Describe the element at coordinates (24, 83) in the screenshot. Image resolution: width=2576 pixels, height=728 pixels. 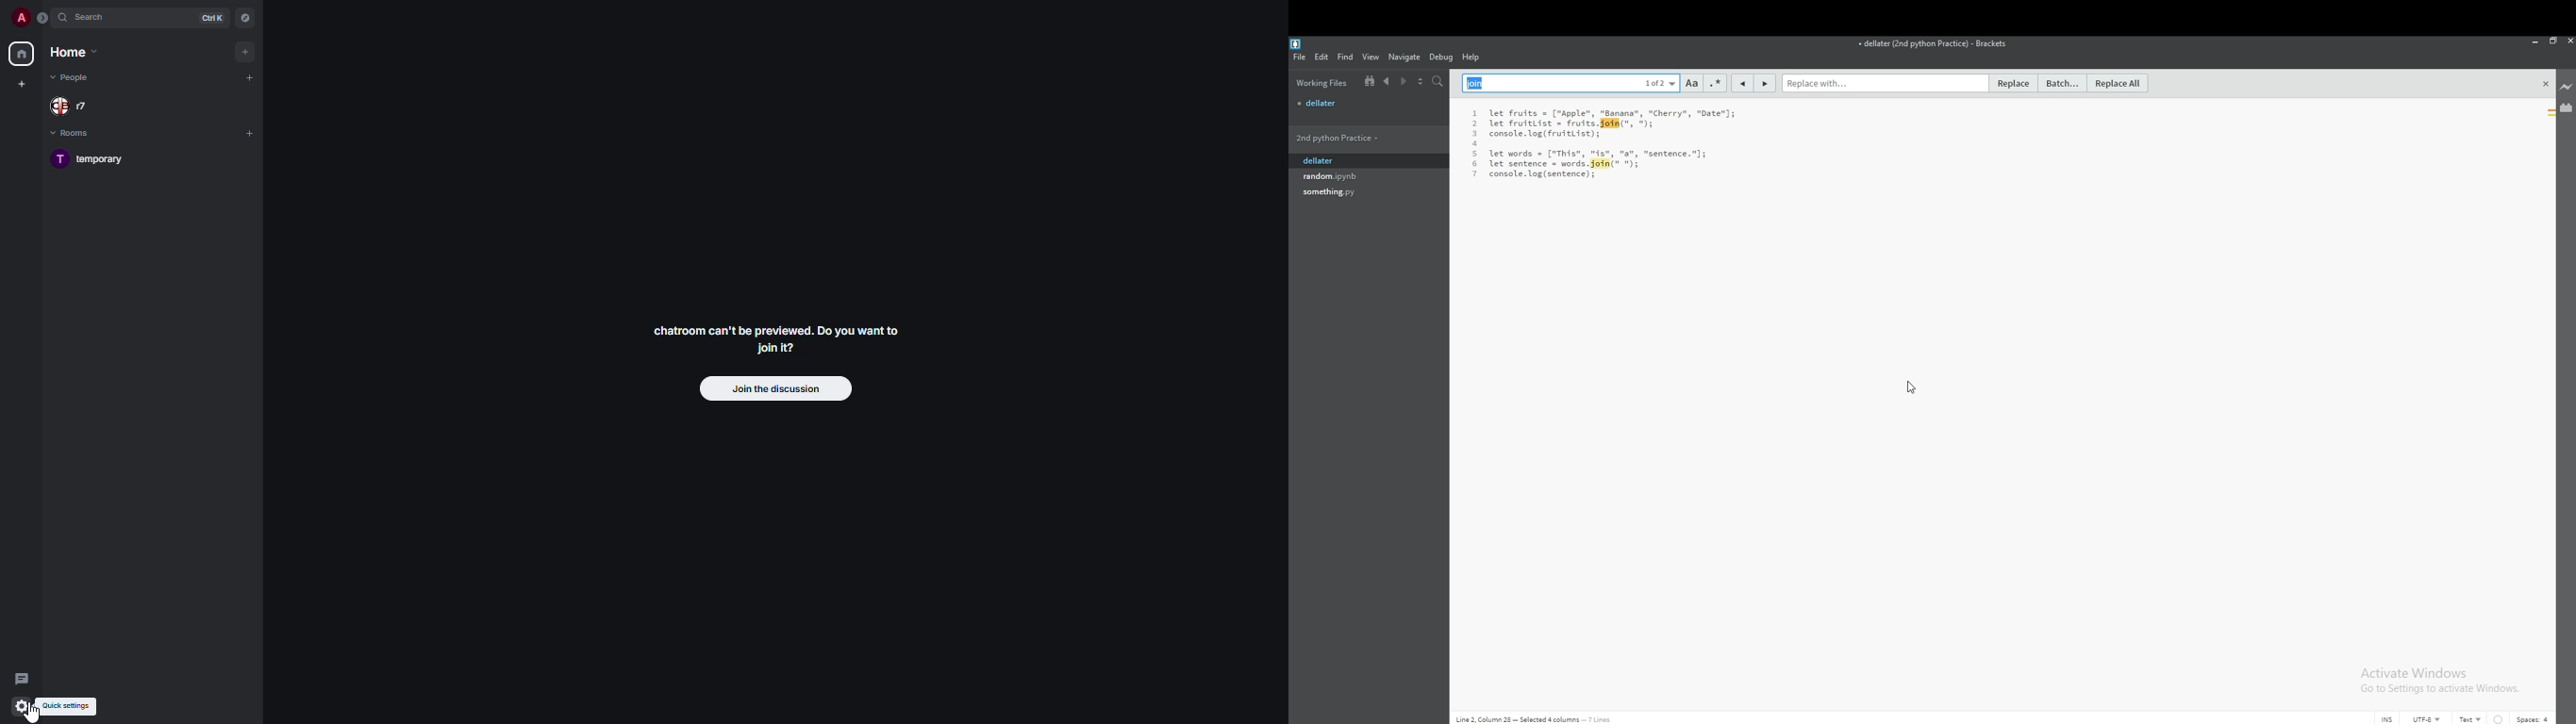
I see `create new space` at that location.